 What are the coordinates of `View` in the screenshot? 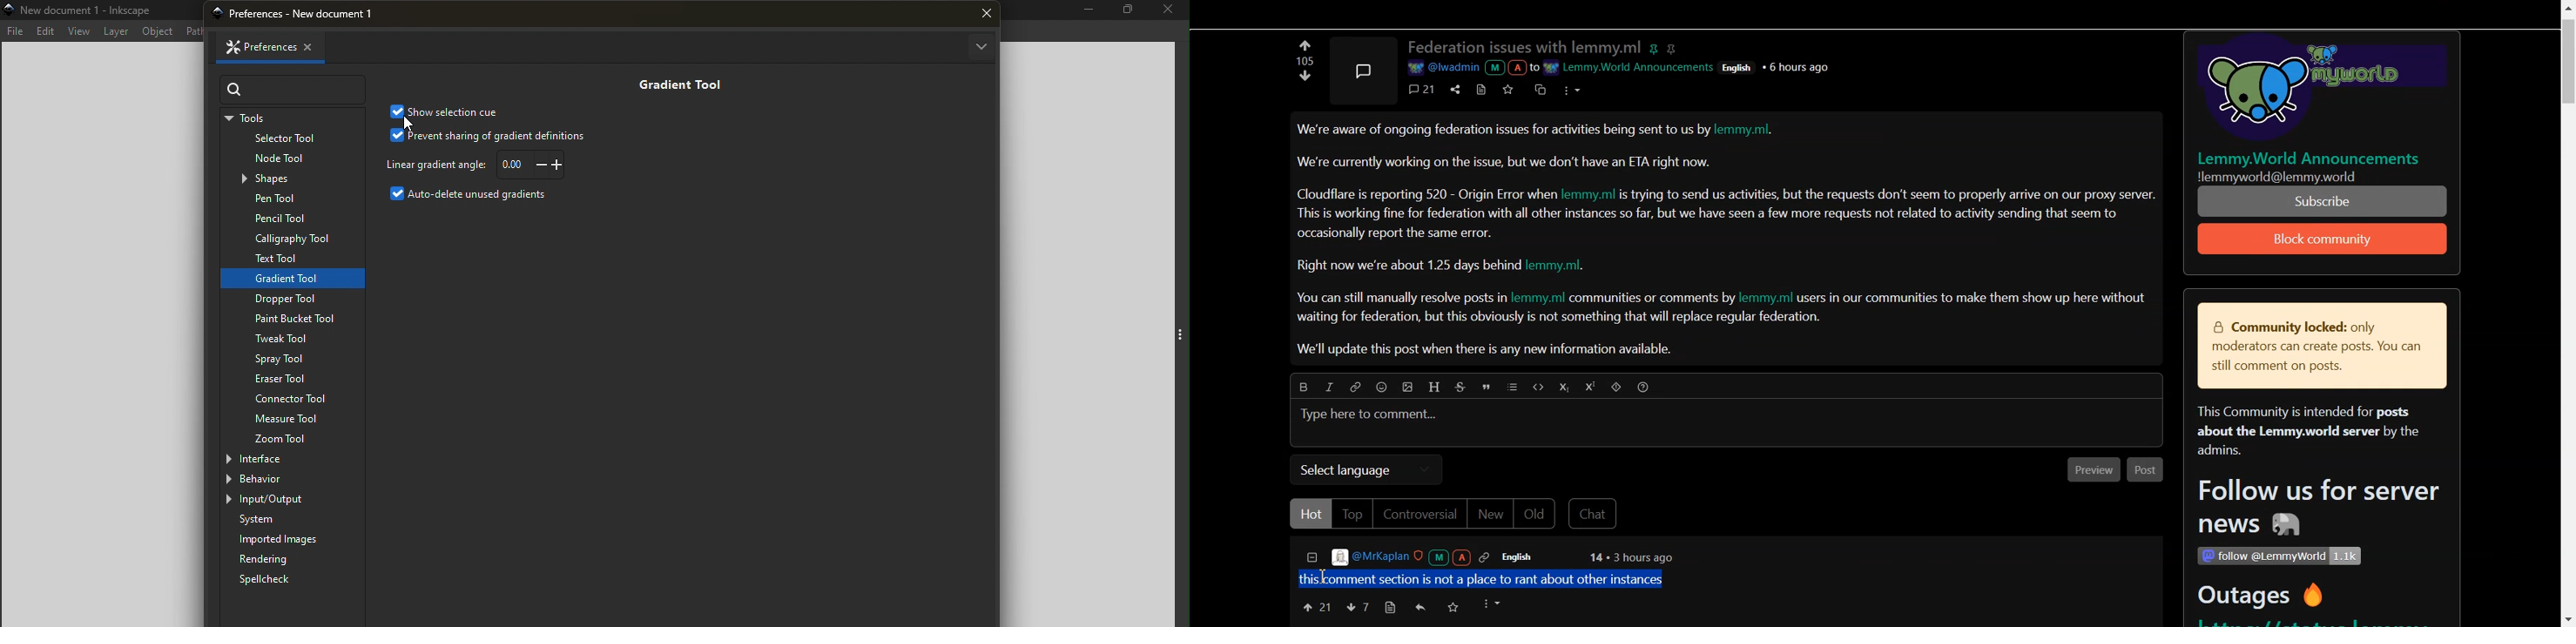 It's located at (78, 31).